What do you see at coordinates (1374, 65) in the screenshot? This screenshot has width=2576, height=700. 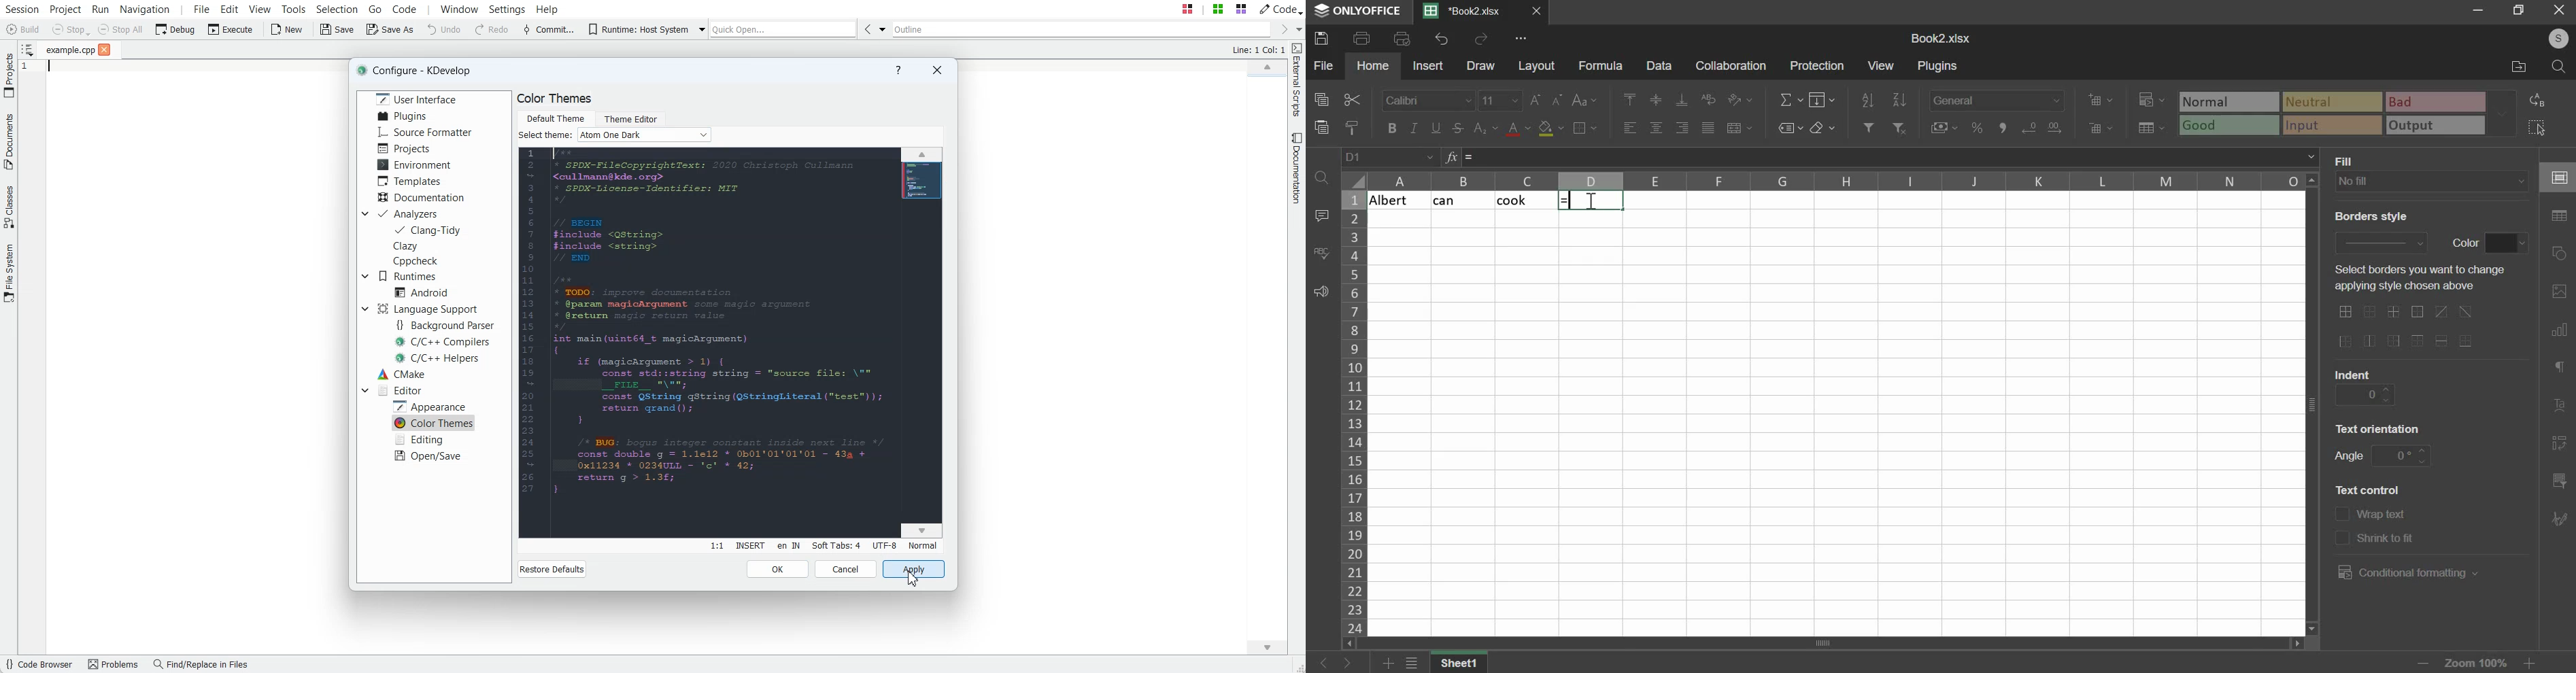 I see `home` at bounding box center [1374, 65].